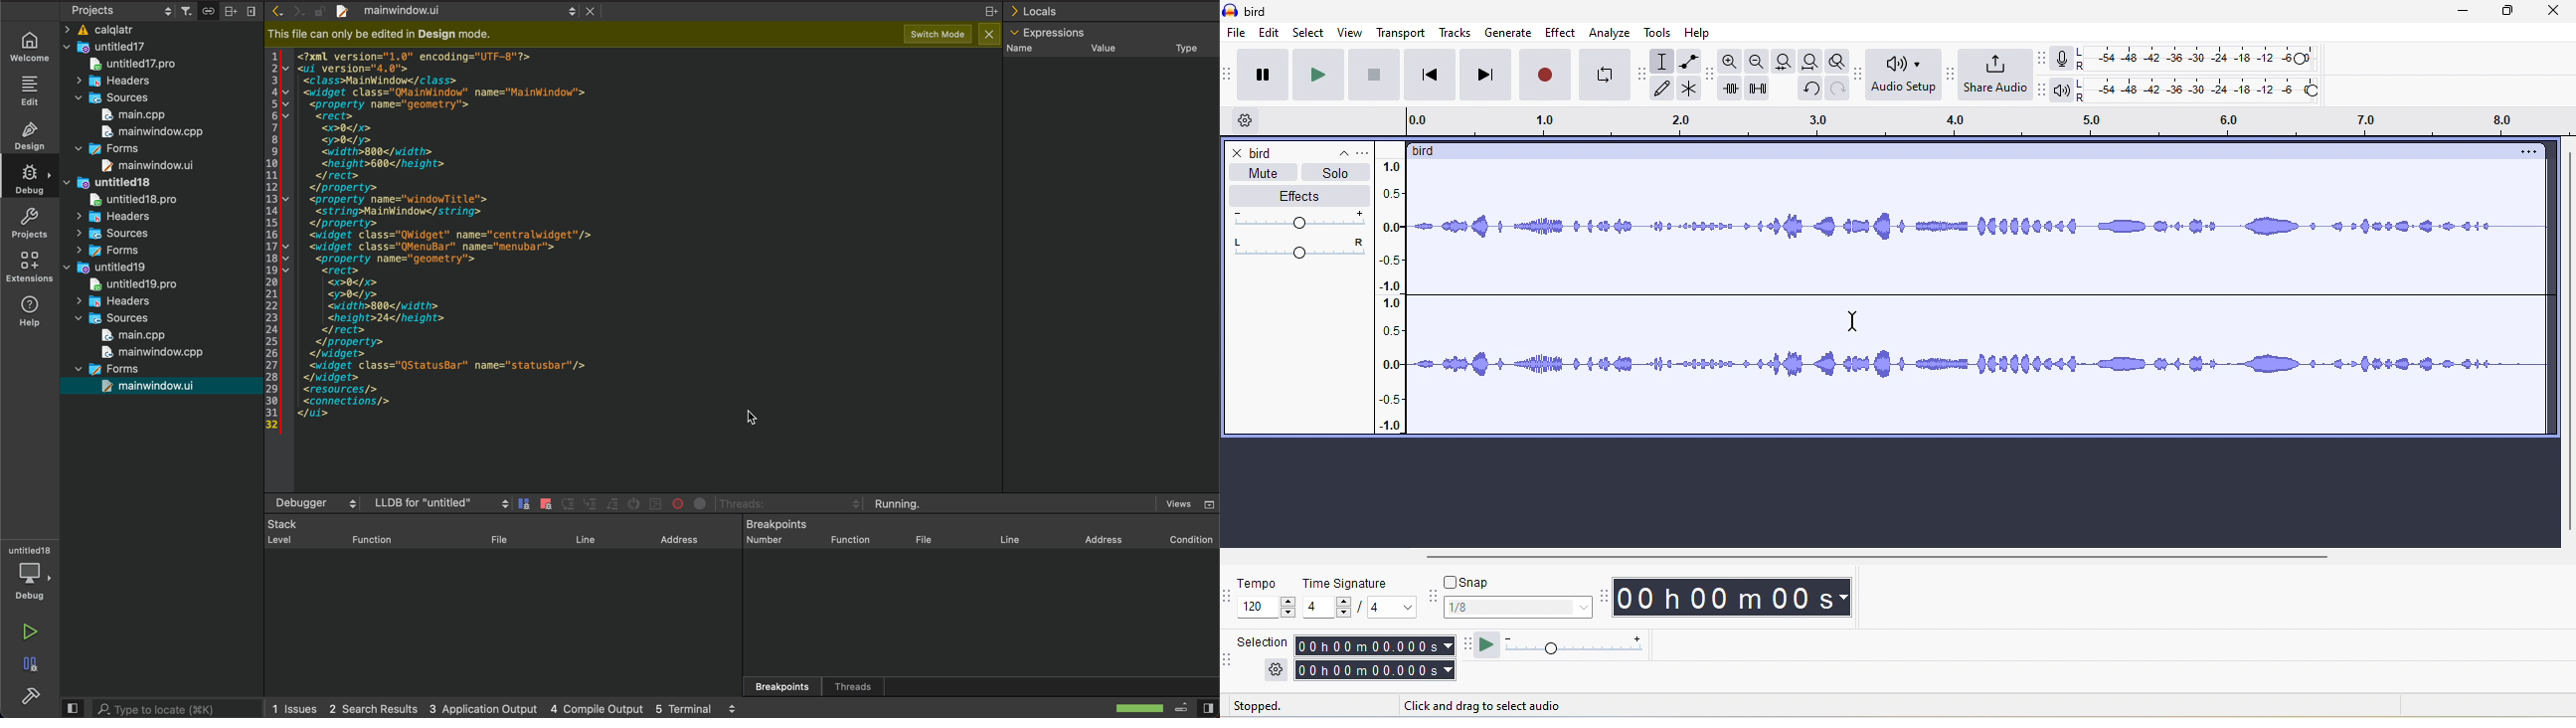  Describe the element at coordinates (157, 29) in the screenshot. I see `calqlatr` at that location.